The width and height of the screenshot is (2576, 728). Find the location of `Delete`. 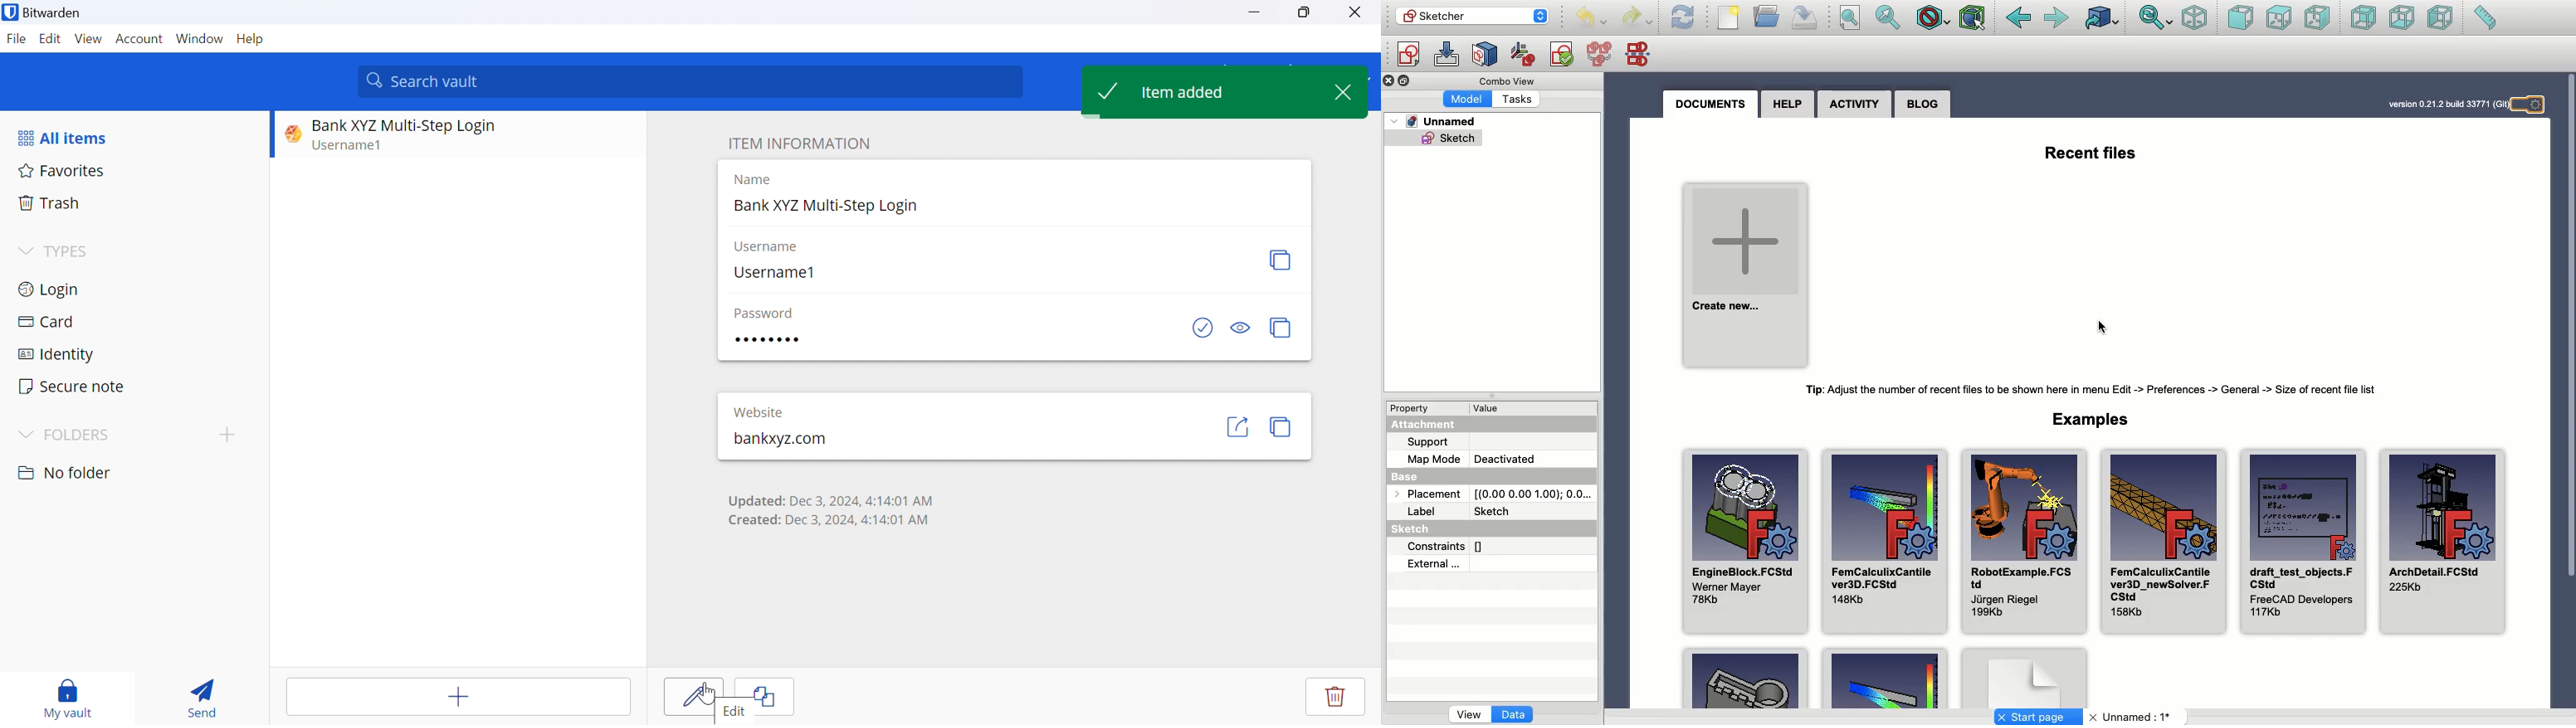

Delete is located at coordinates (1335, 700).